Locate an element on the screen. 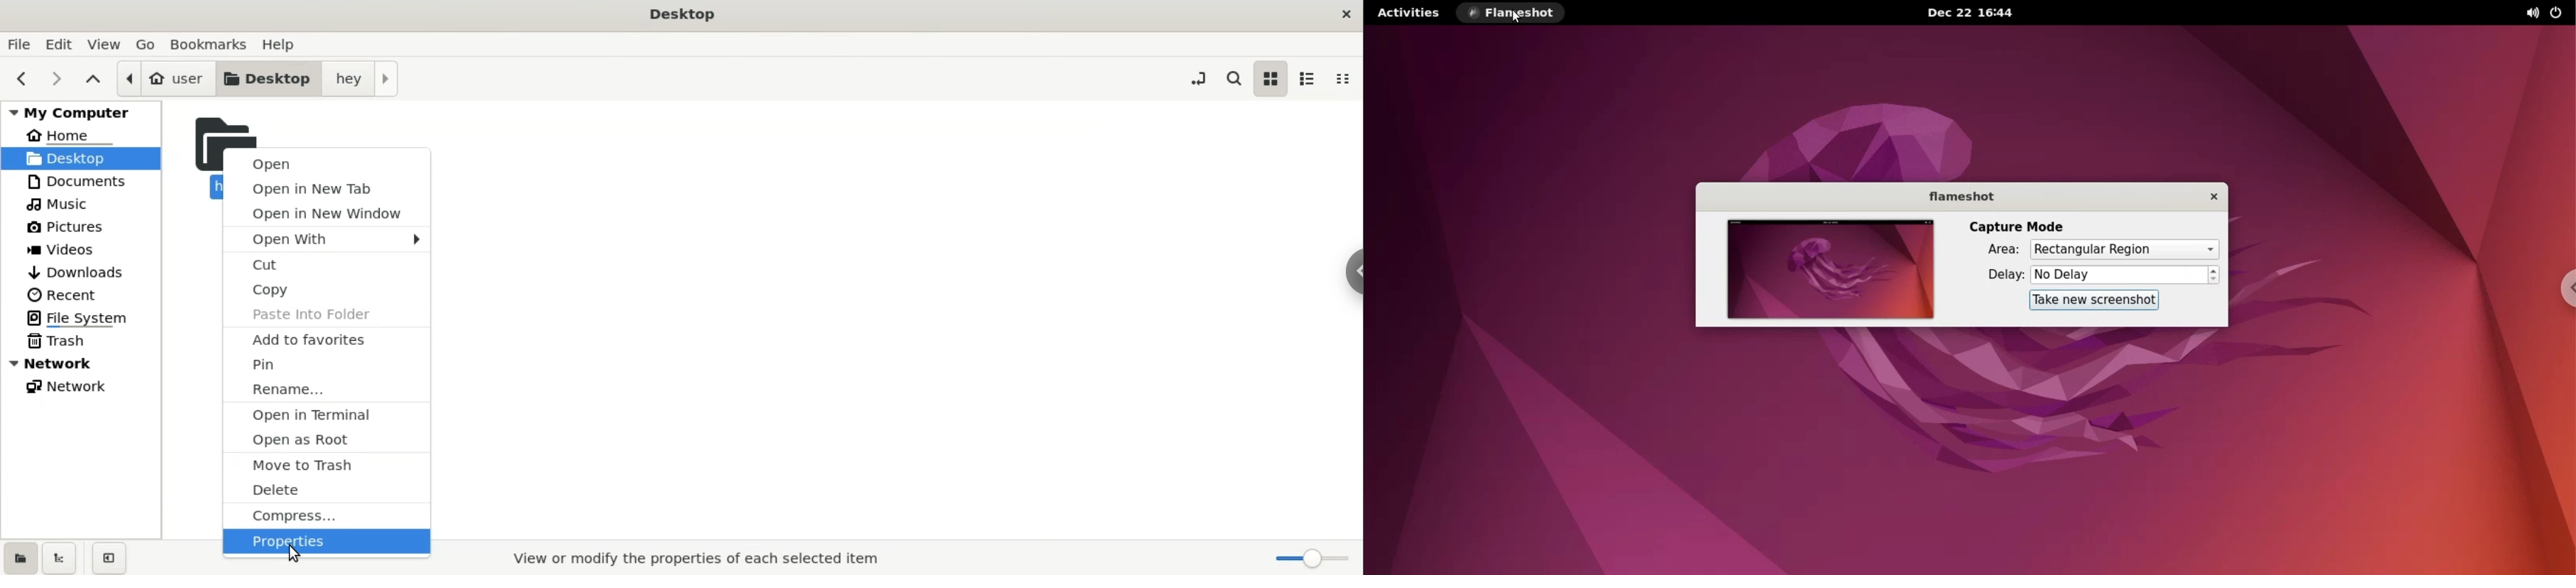 Image resolution: width=2576 pixels, height=588 pixels. close sidebar is located at coordinates (109, 559).